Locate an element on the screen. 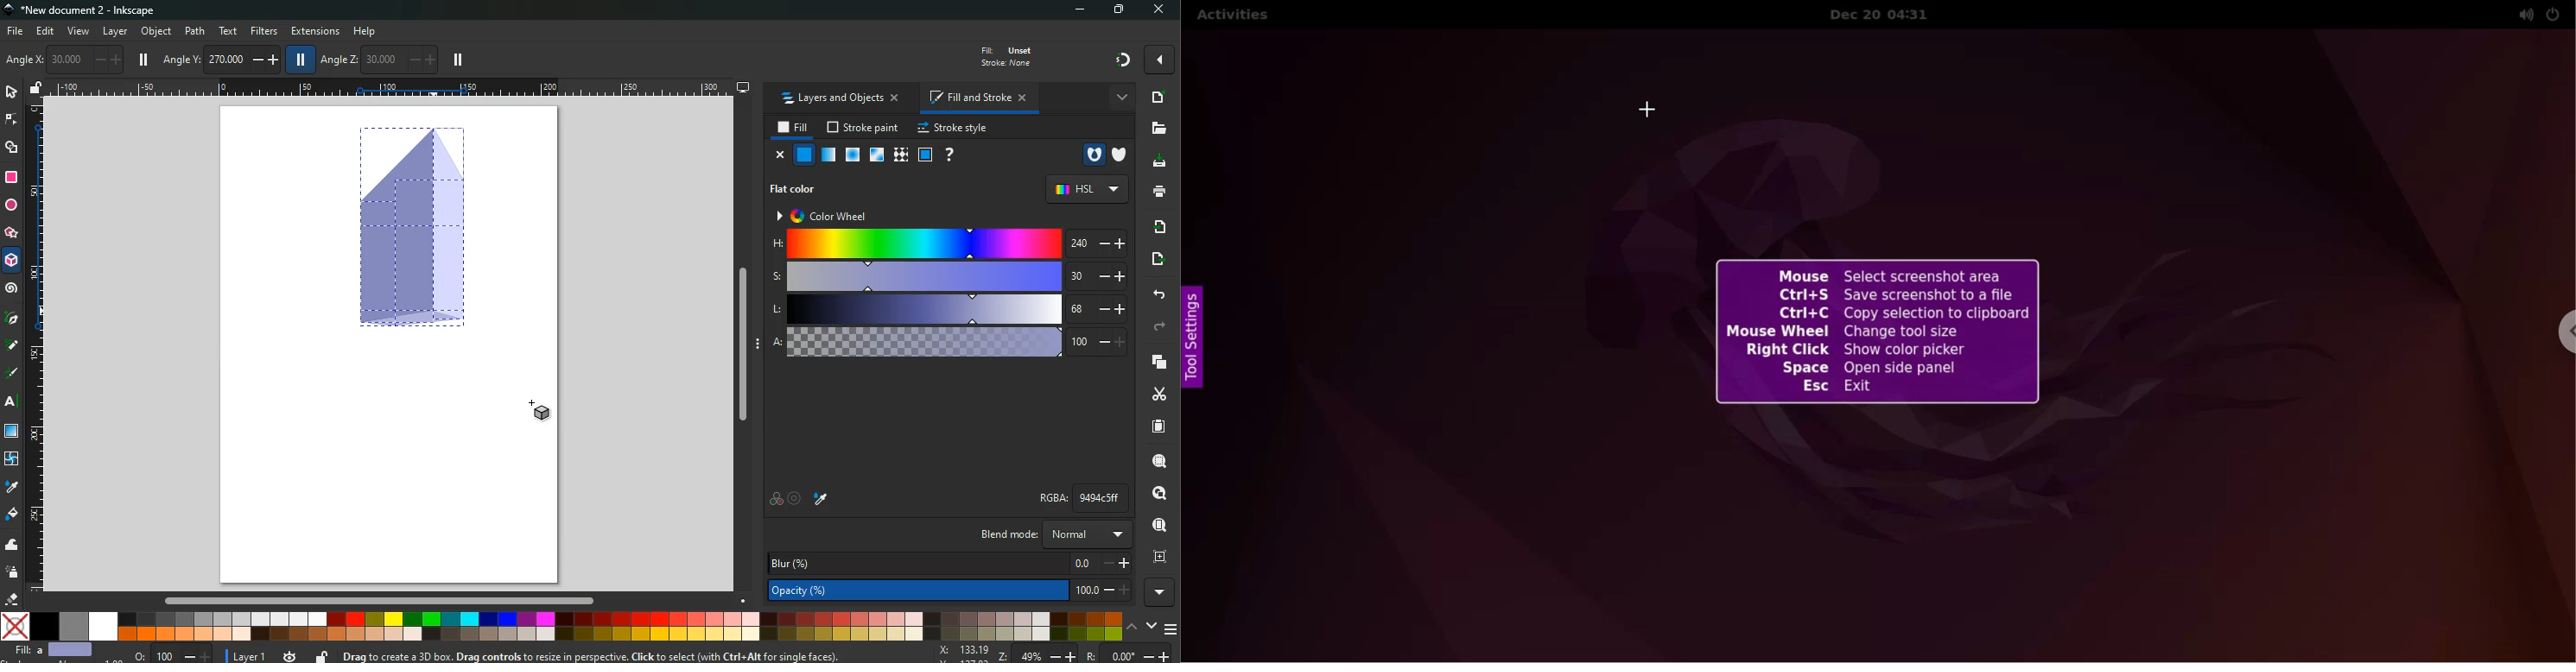  look is located at coordinates (1154, 494).